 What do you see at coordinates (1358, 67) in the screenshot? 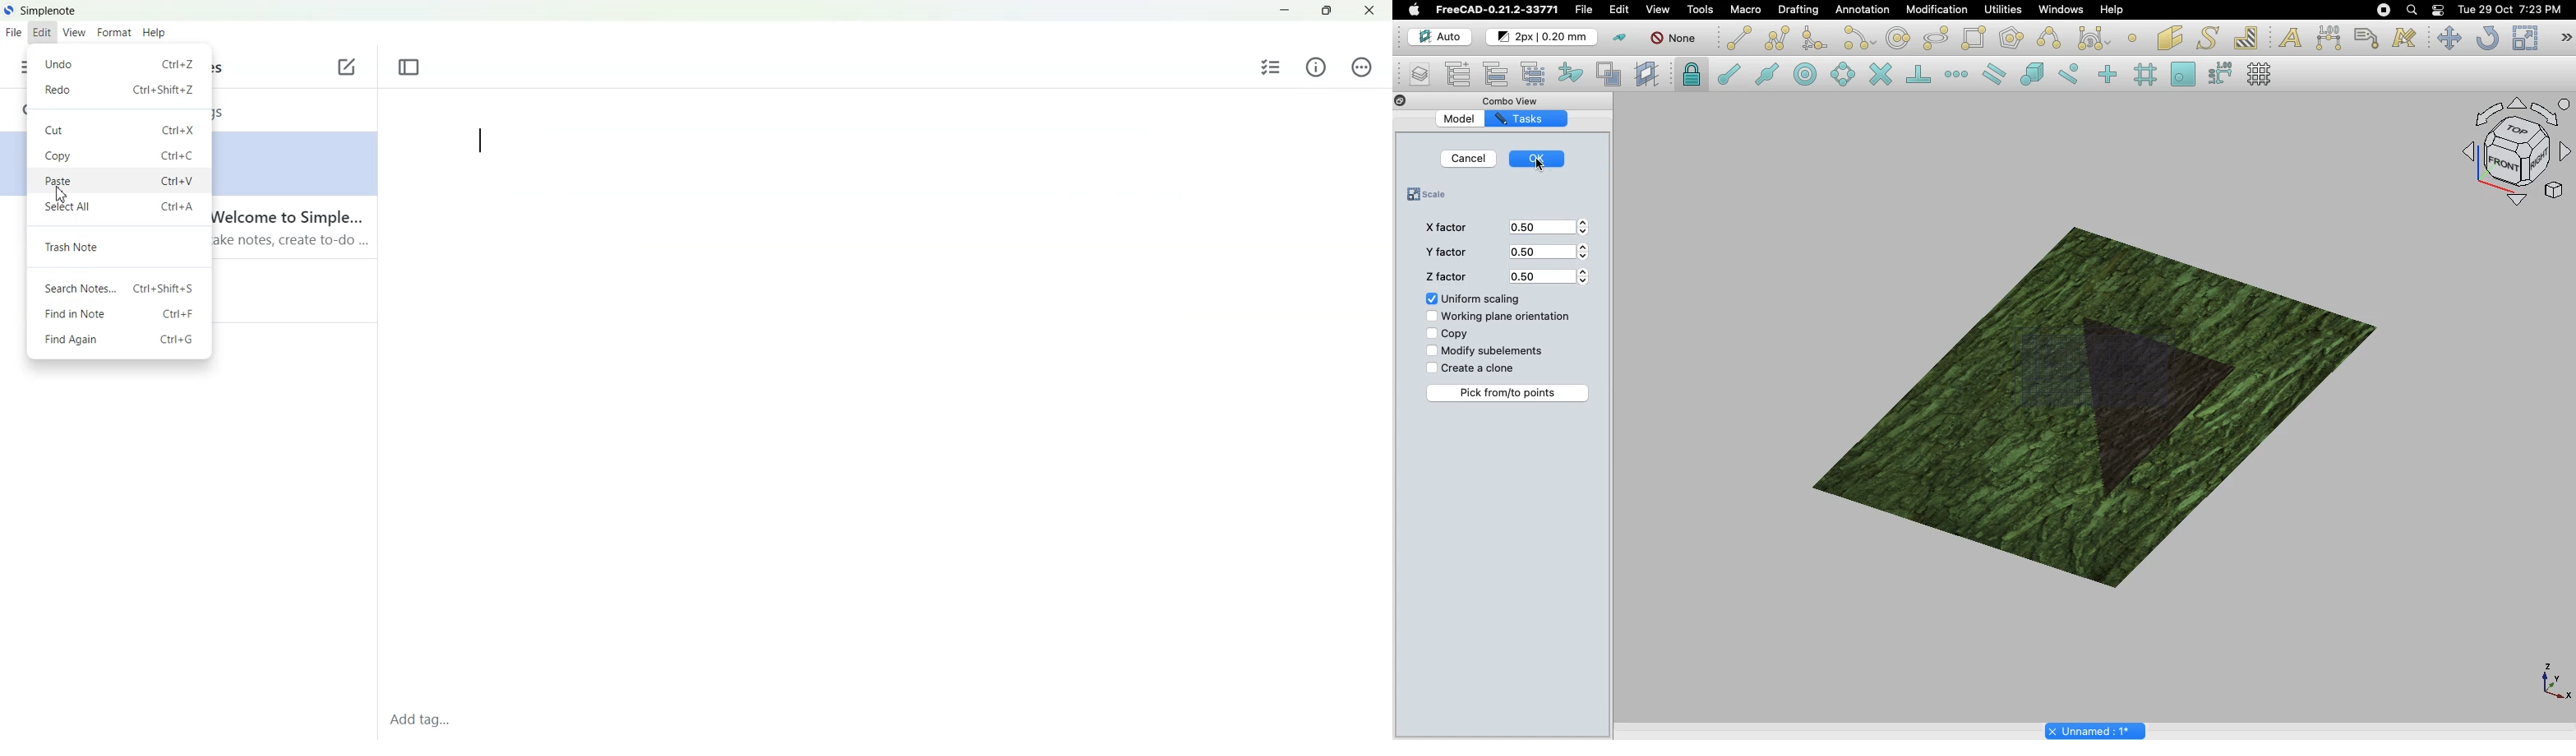
I see `Actions` at bounding box center [1358, 67].